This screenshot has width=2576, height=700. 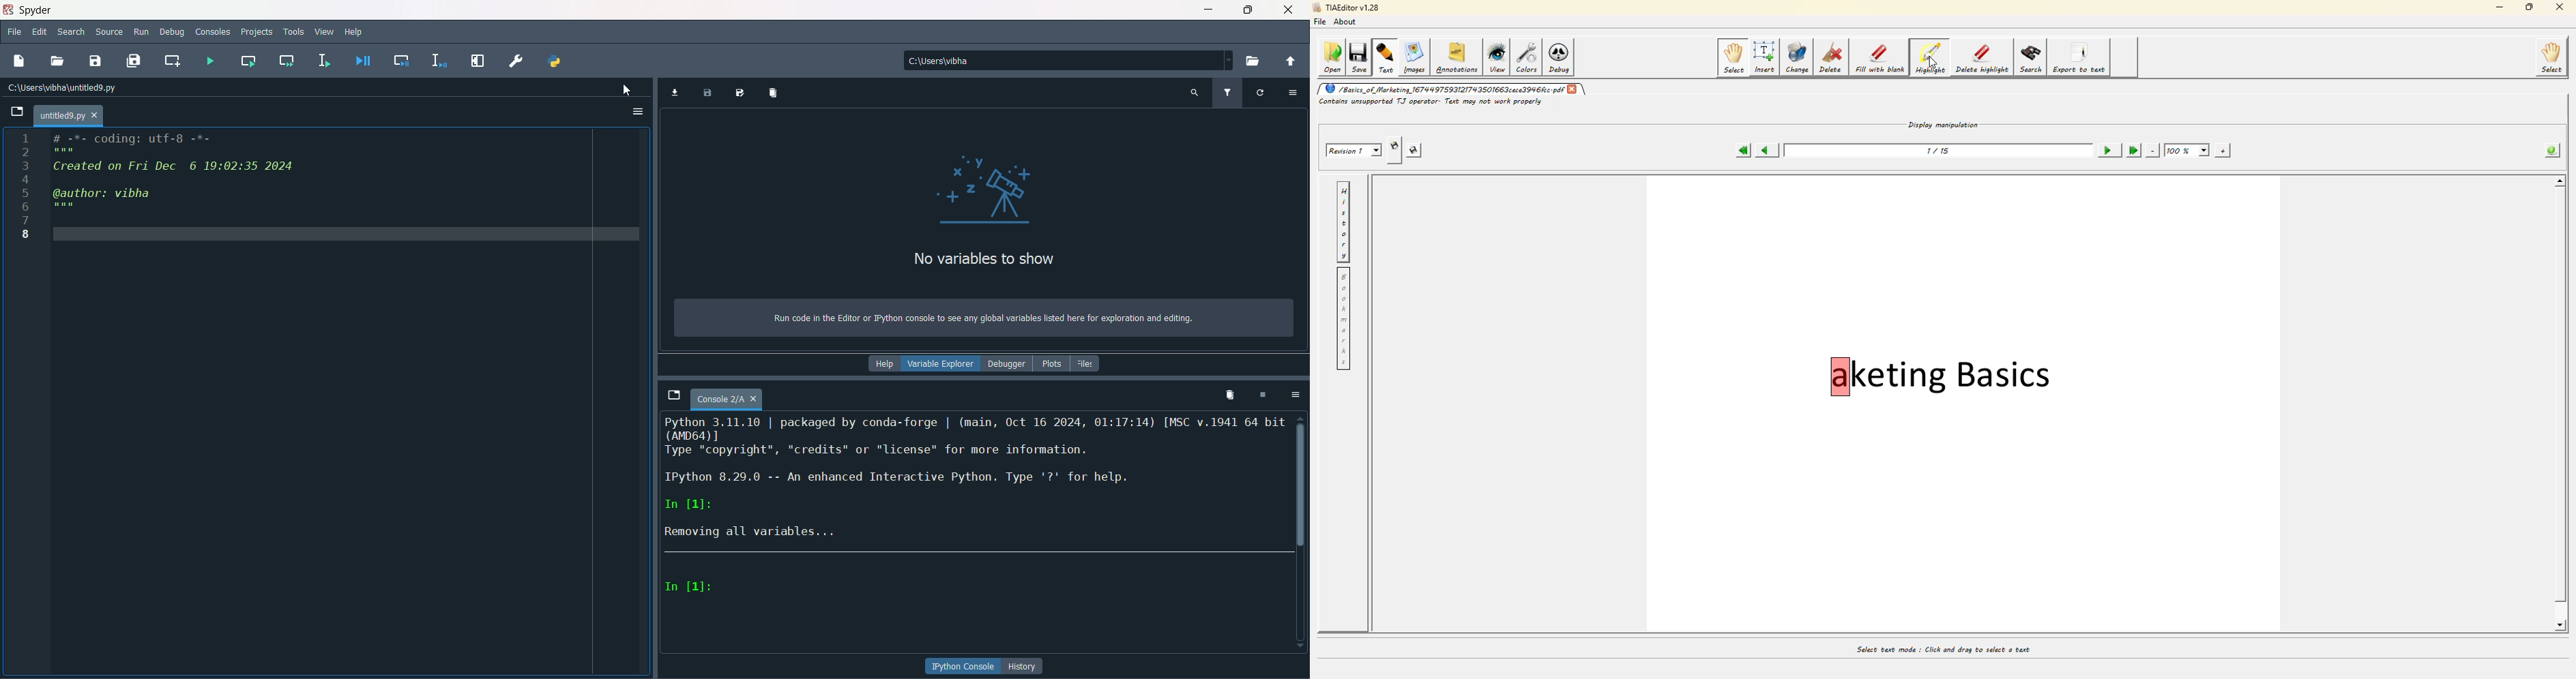 I want to click on insert, so click(x=1764, y=57).